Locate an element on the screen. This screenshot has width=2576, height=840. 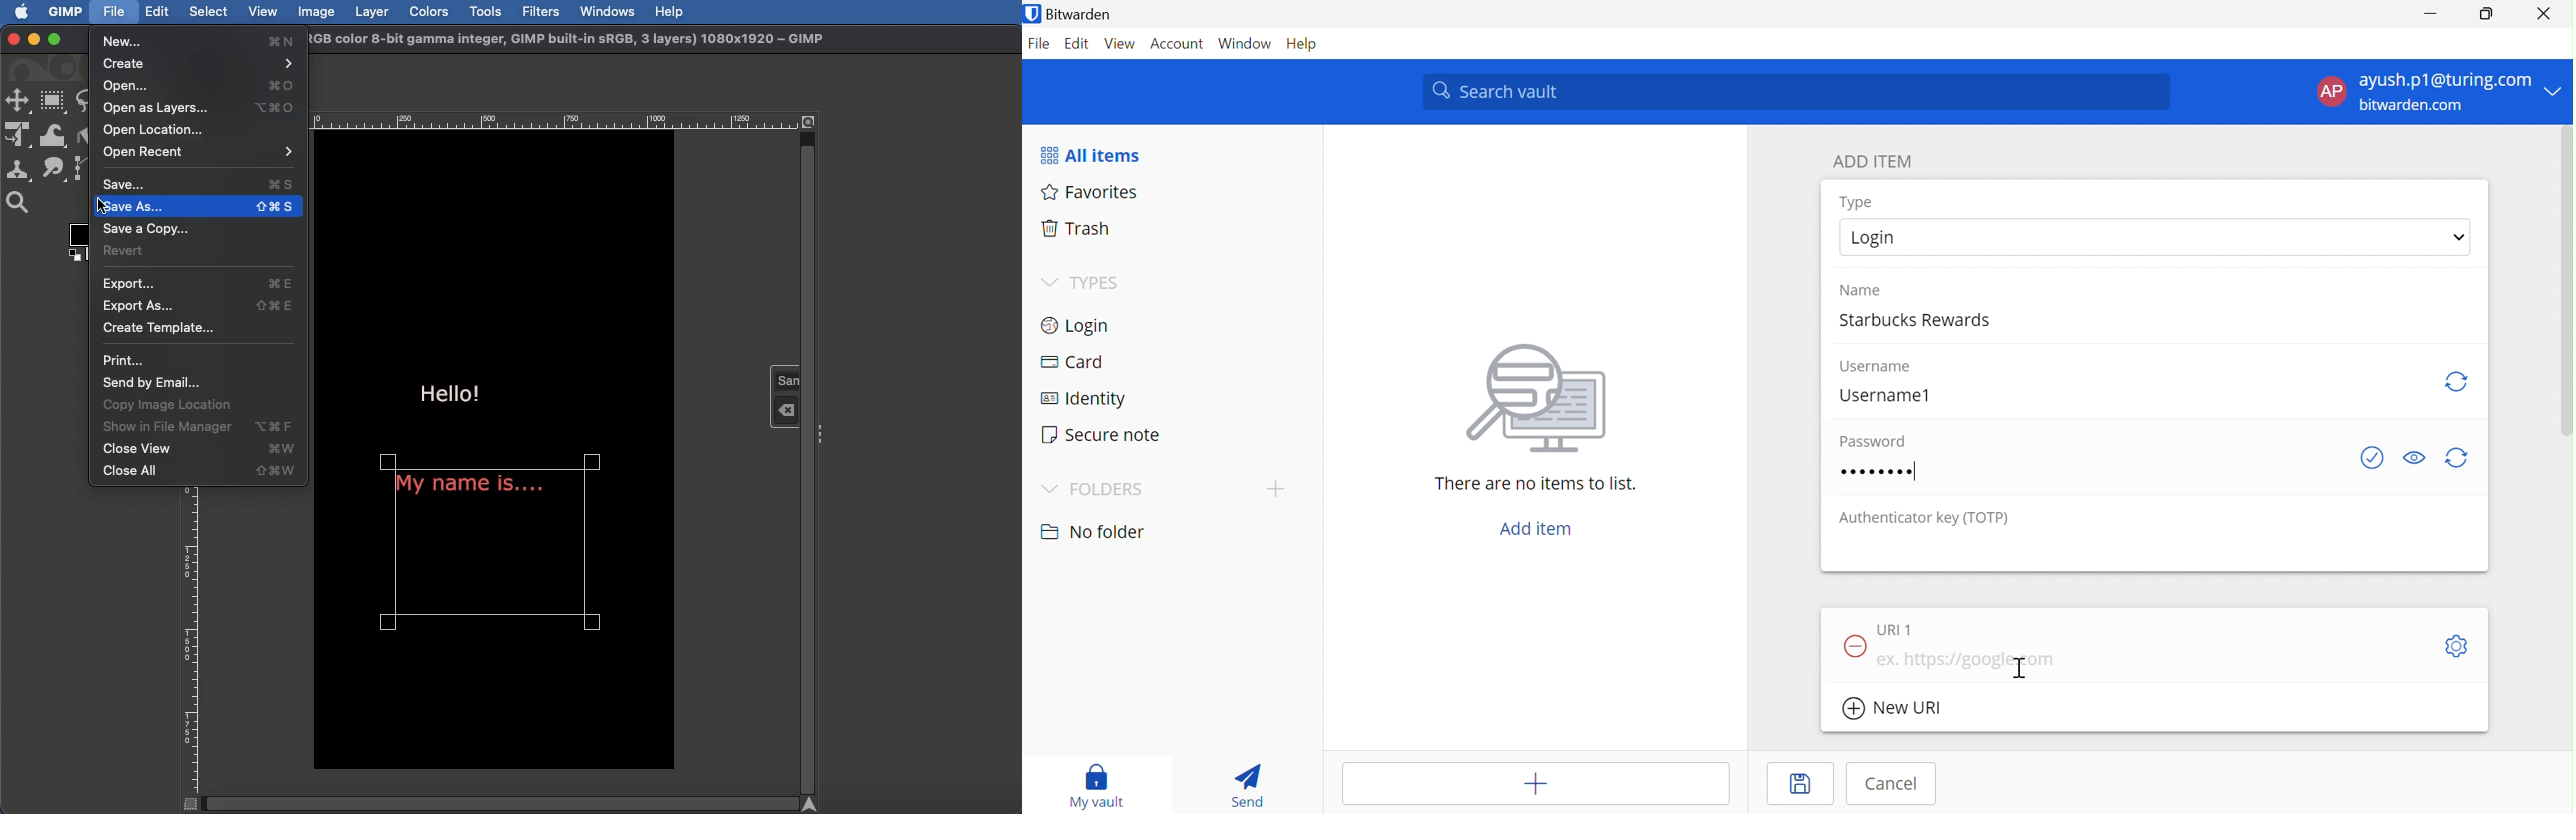
Remove is located at coordinates (1852, 647).